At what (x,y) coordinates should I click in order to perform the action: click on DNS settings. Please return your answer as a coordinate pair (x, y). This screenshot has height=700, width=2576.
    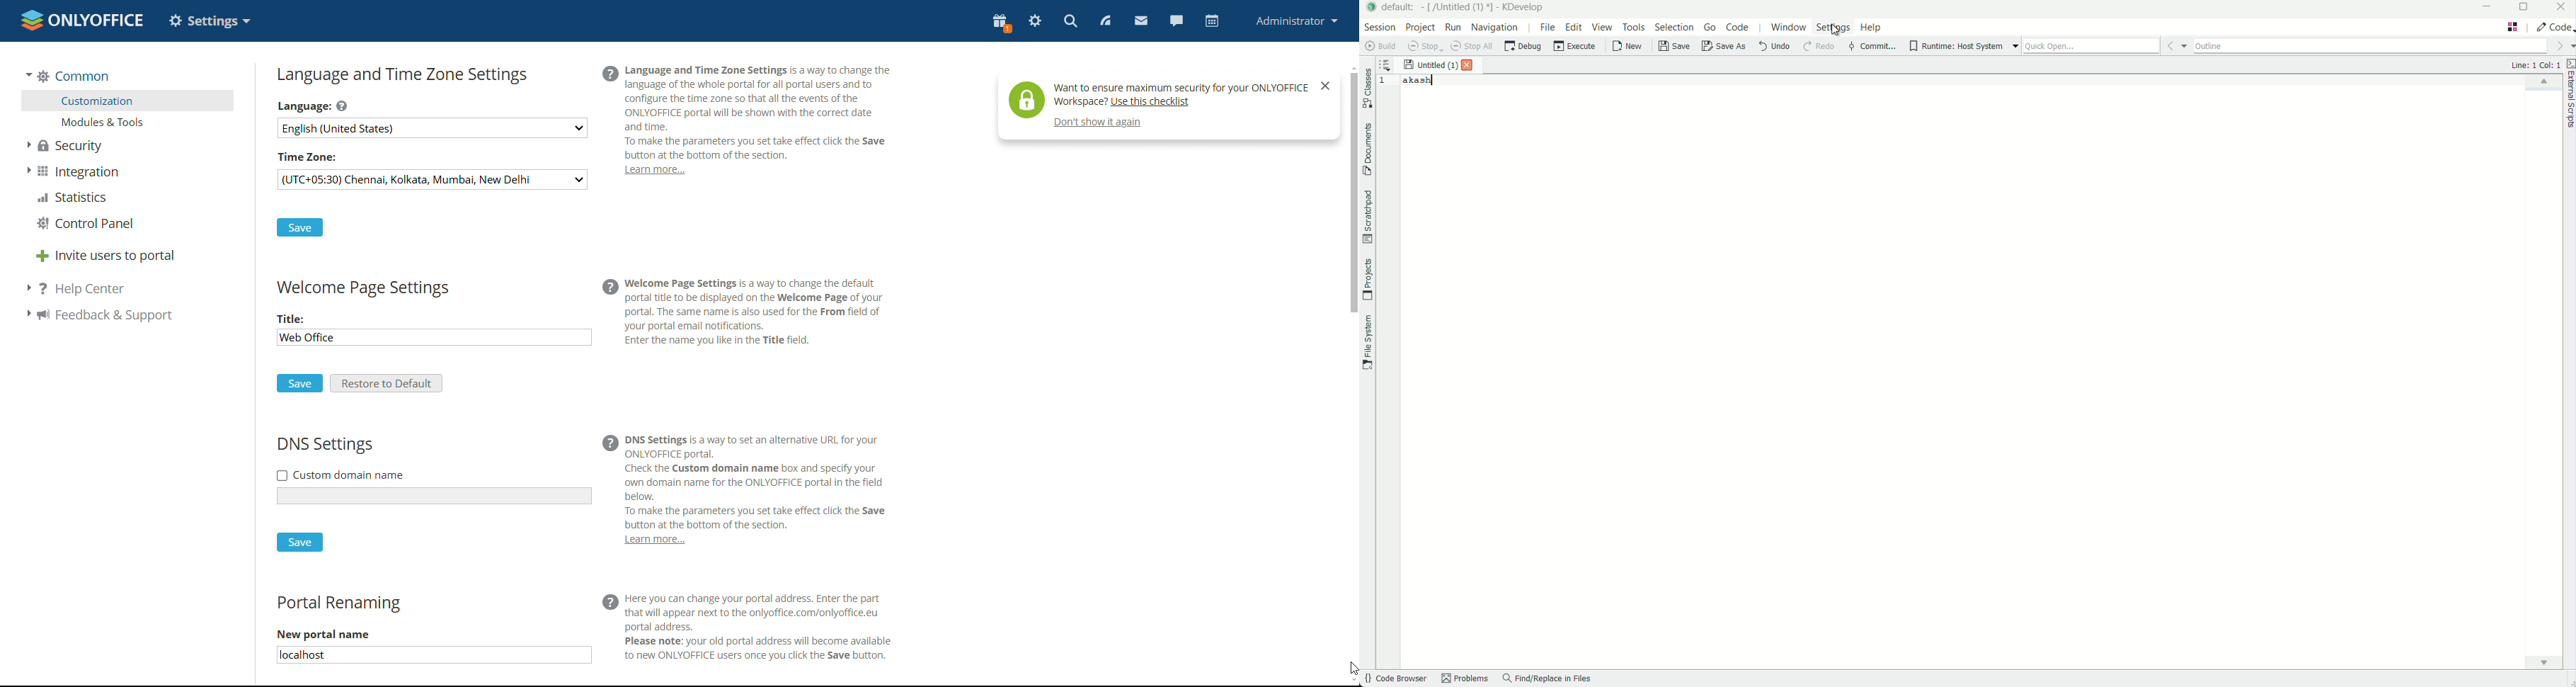
    Looking at the image, I should click on (325, 446).